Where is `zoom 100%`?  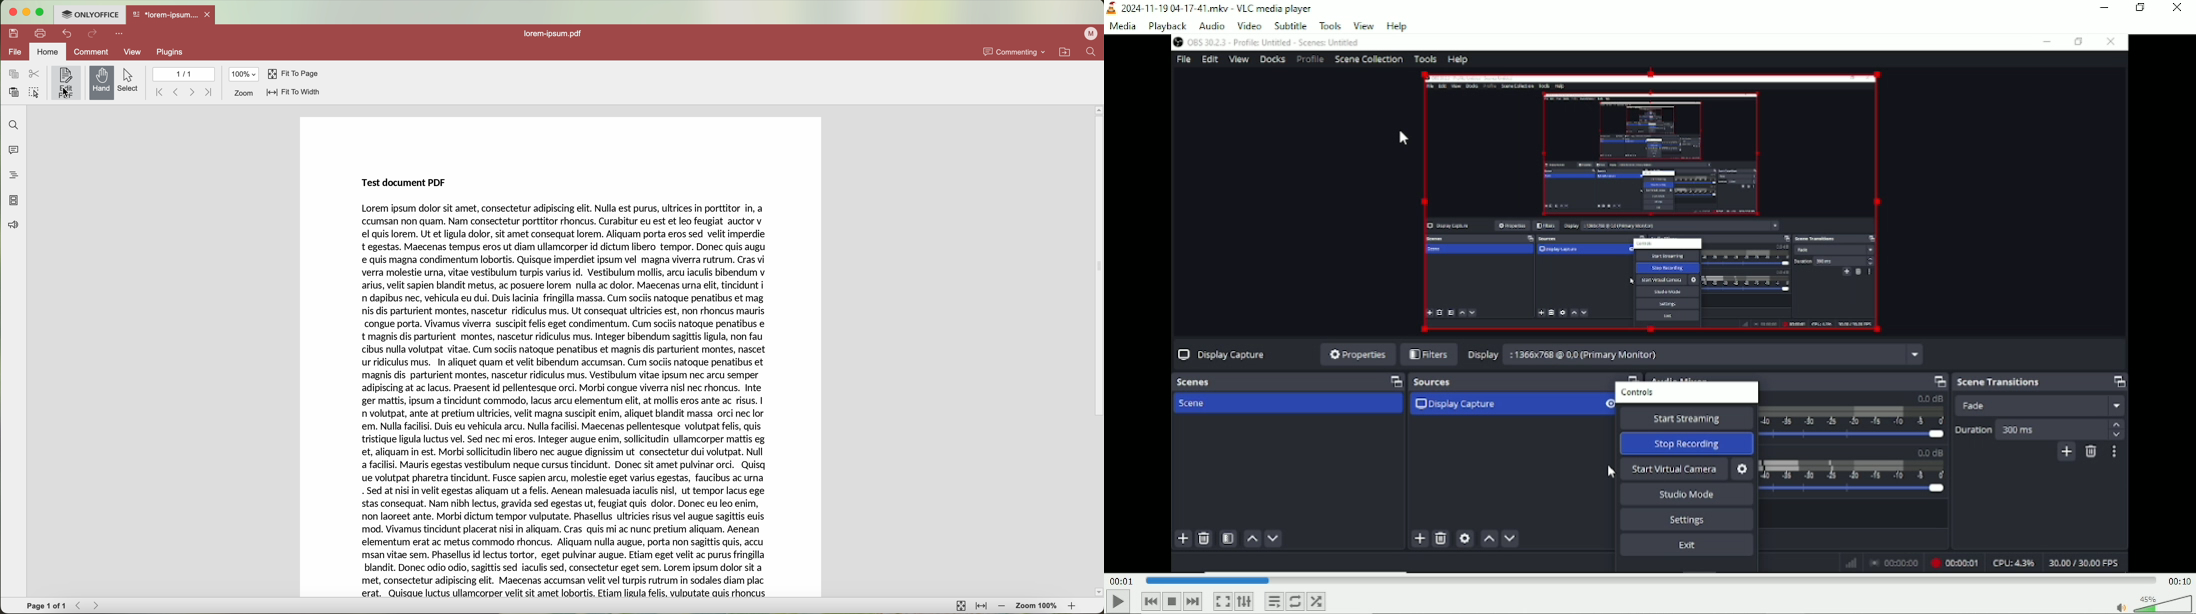
zoom 100% is located at coordinates (1037, 606).